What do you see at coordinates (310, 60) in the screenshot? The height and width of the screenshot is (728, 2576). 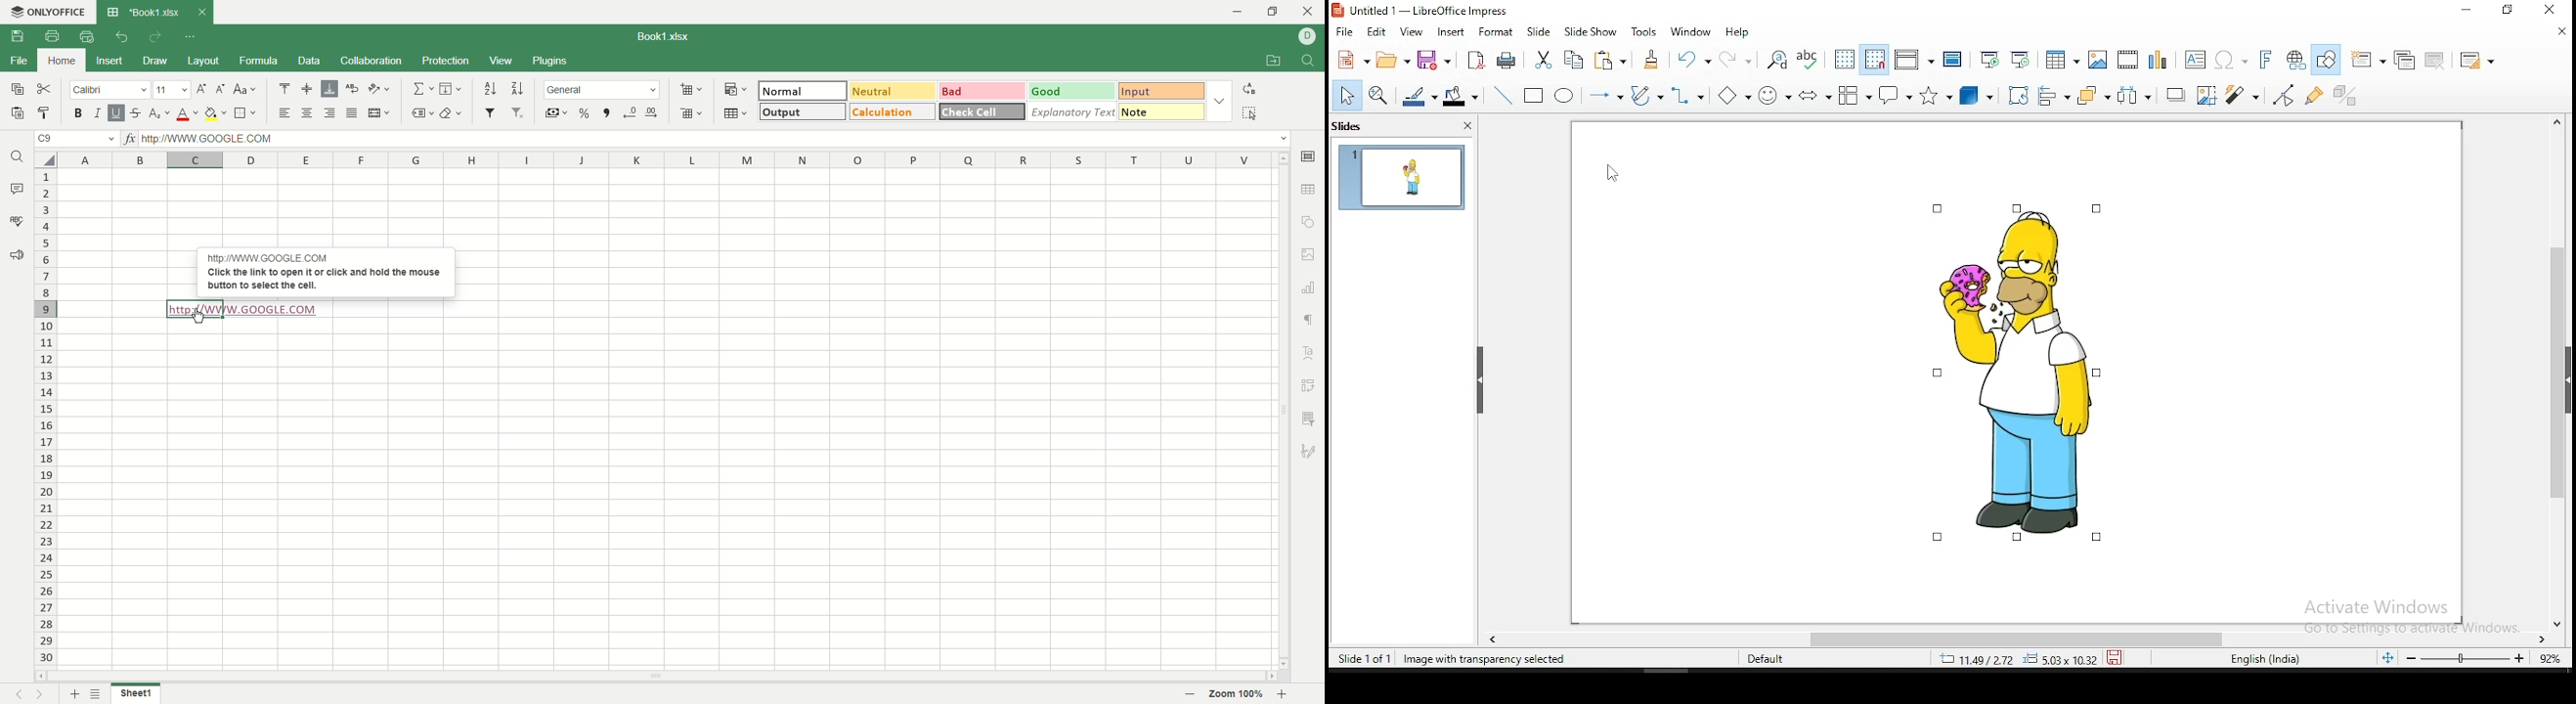 I see `data` at bounding box center [310, 60].